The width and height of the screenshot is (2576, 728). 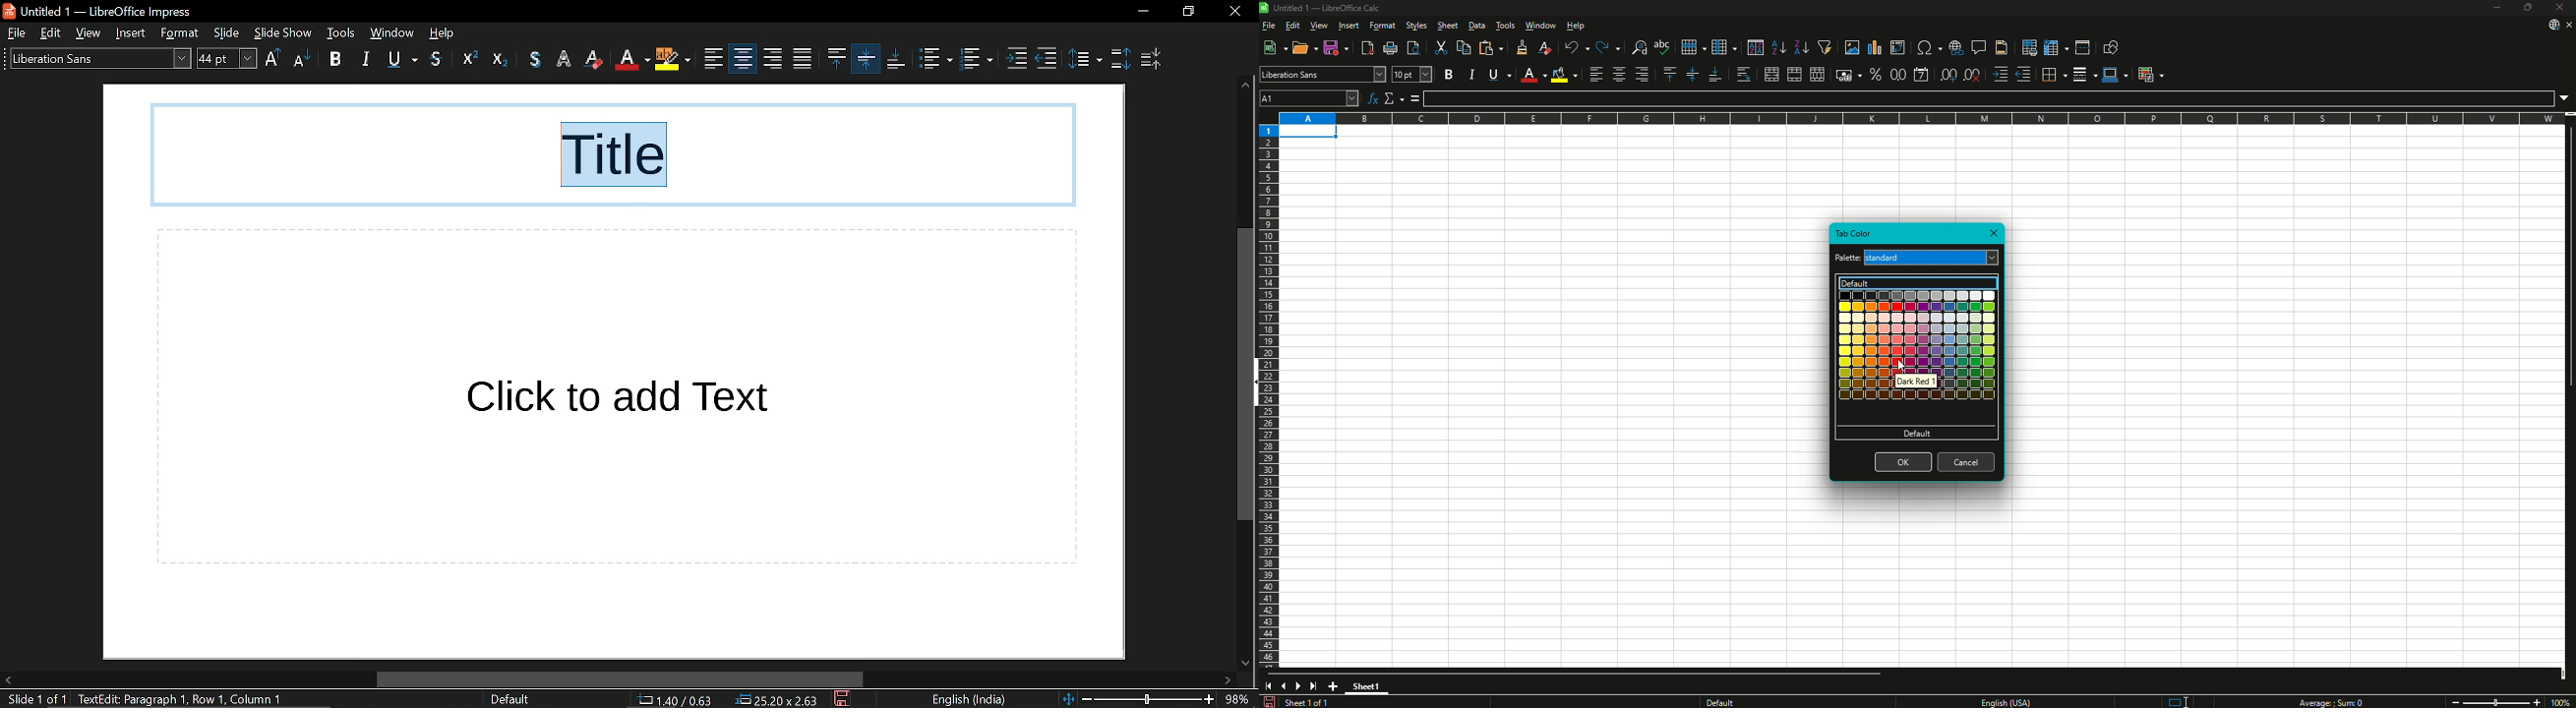 What do you see at coordinates (967, 700) in the screenshot?
I see `language` at bounding box center [967, 700].